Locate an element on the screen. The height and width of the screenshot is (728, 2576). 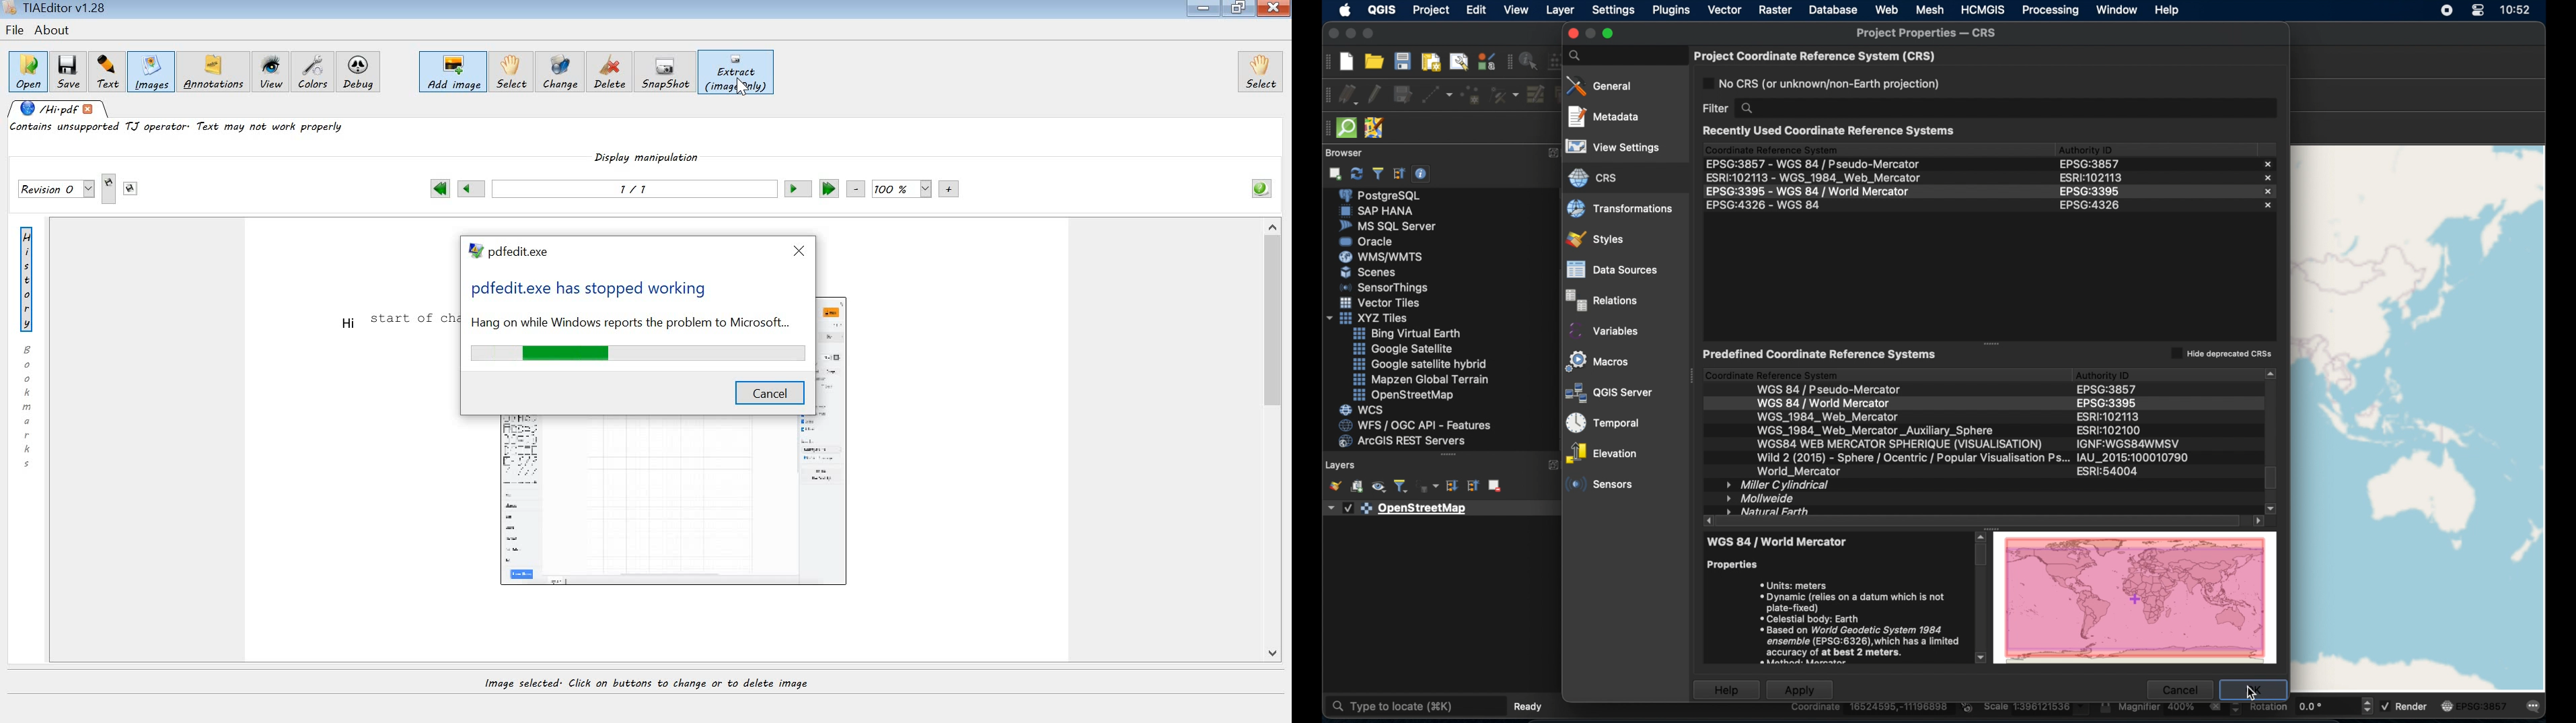
current edits is located at coordinates (1349, 93).